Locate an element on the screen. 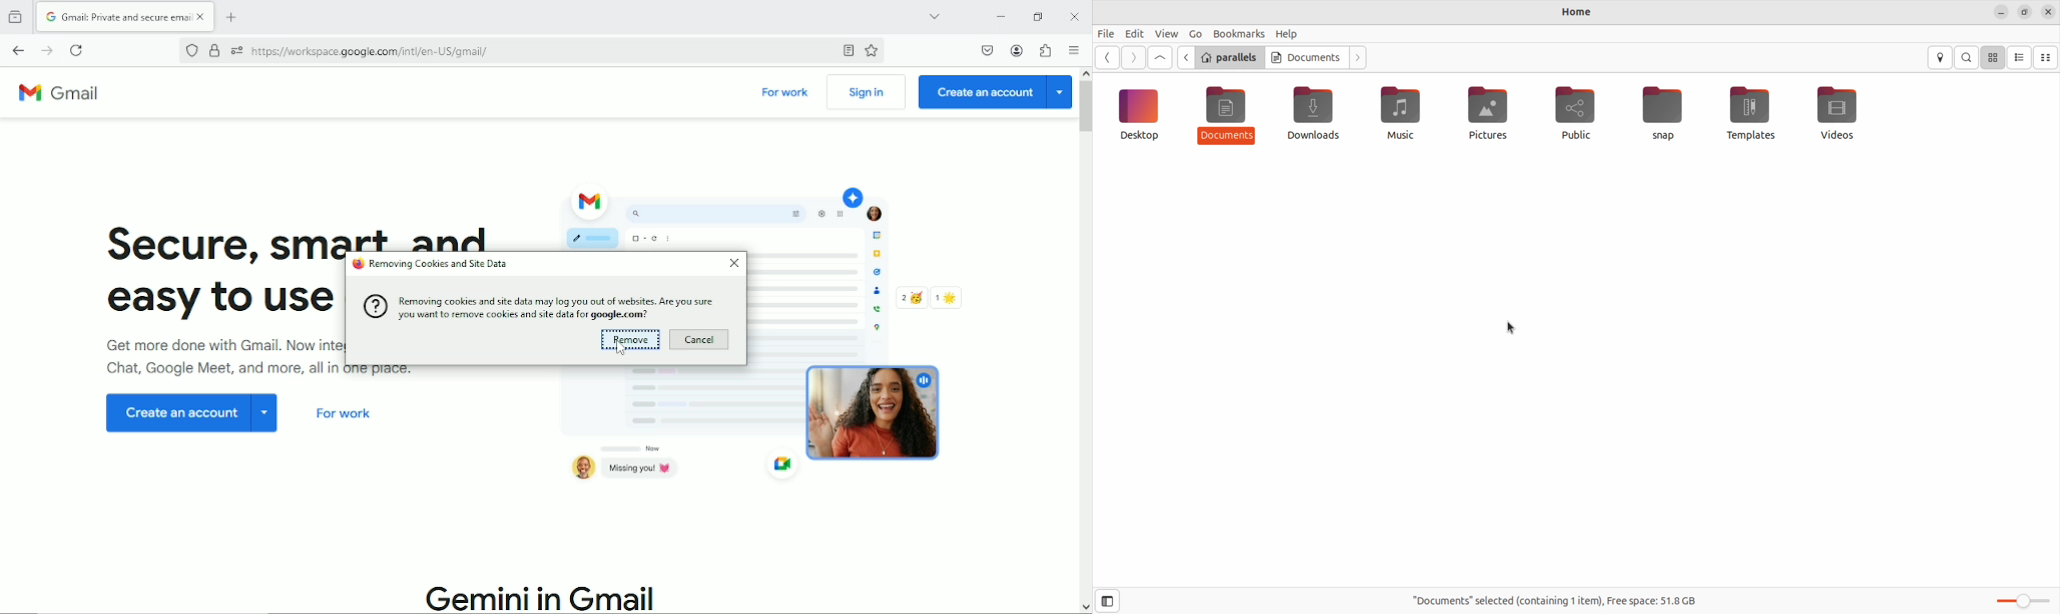  create an account is located at coordinates (184, 419).